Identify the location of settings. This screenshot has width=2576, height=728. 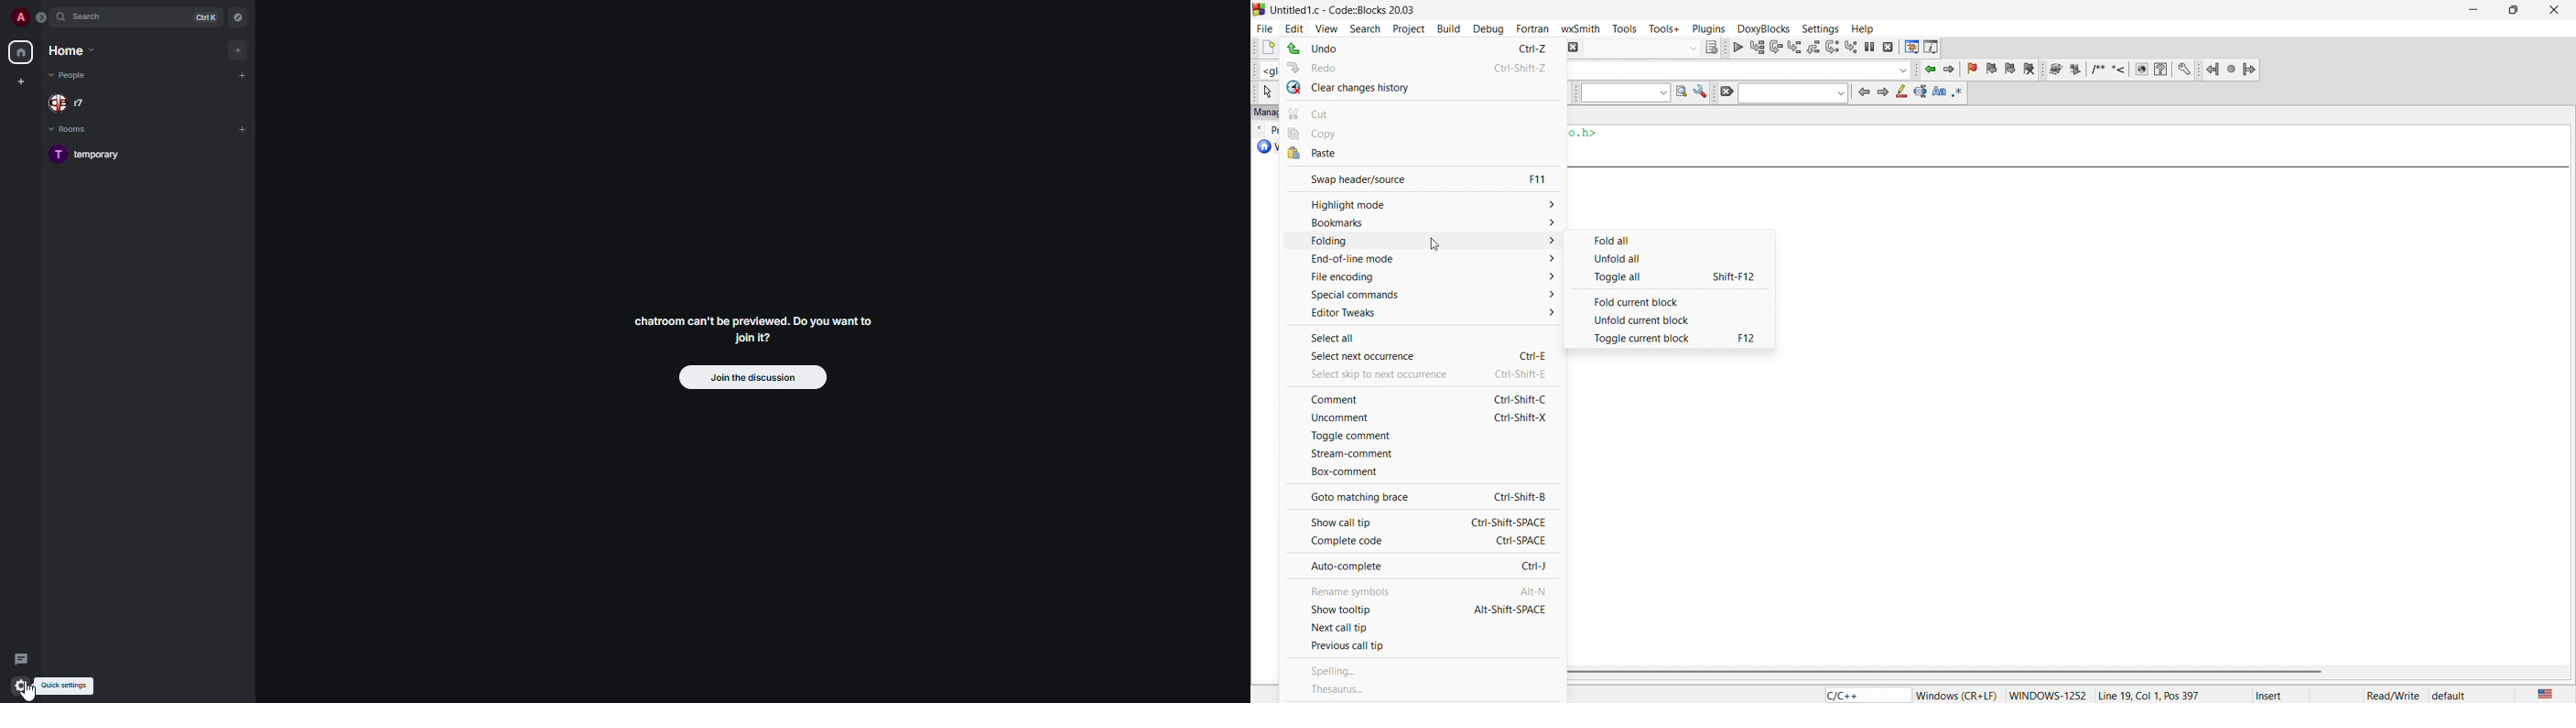
(2185, 69).